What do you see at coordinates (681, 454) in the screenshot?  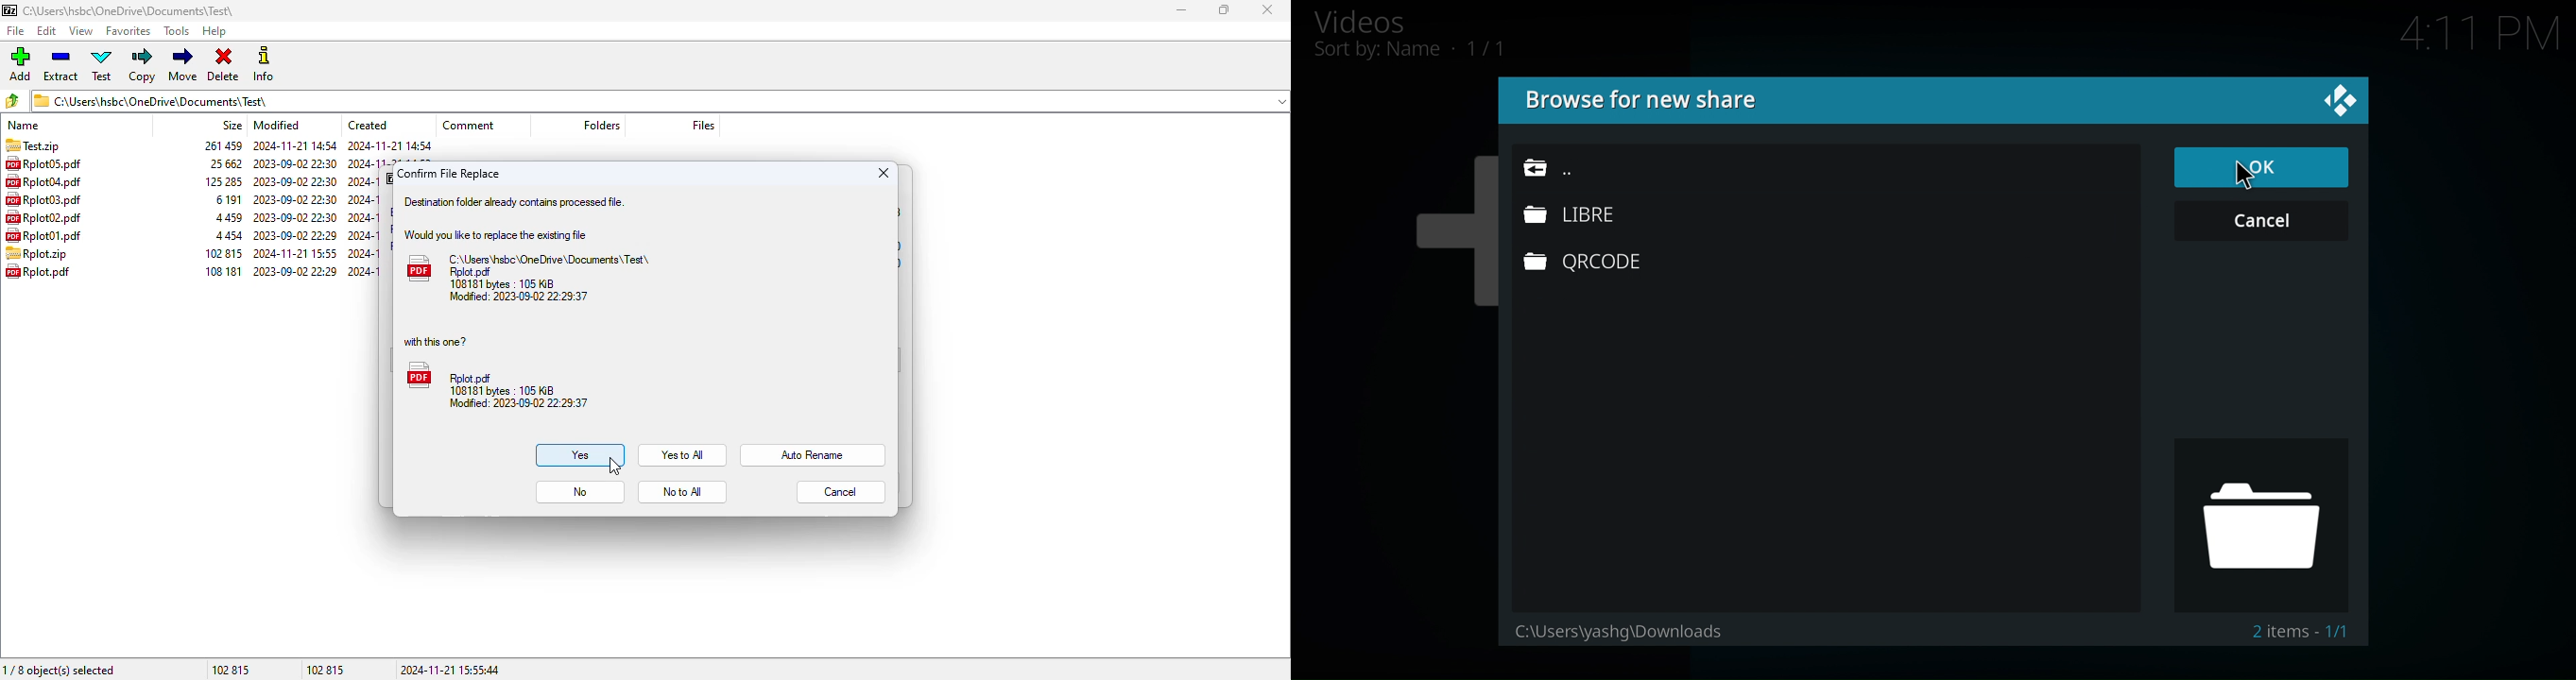 I see `yes to all` at bounding box center [681, 454].